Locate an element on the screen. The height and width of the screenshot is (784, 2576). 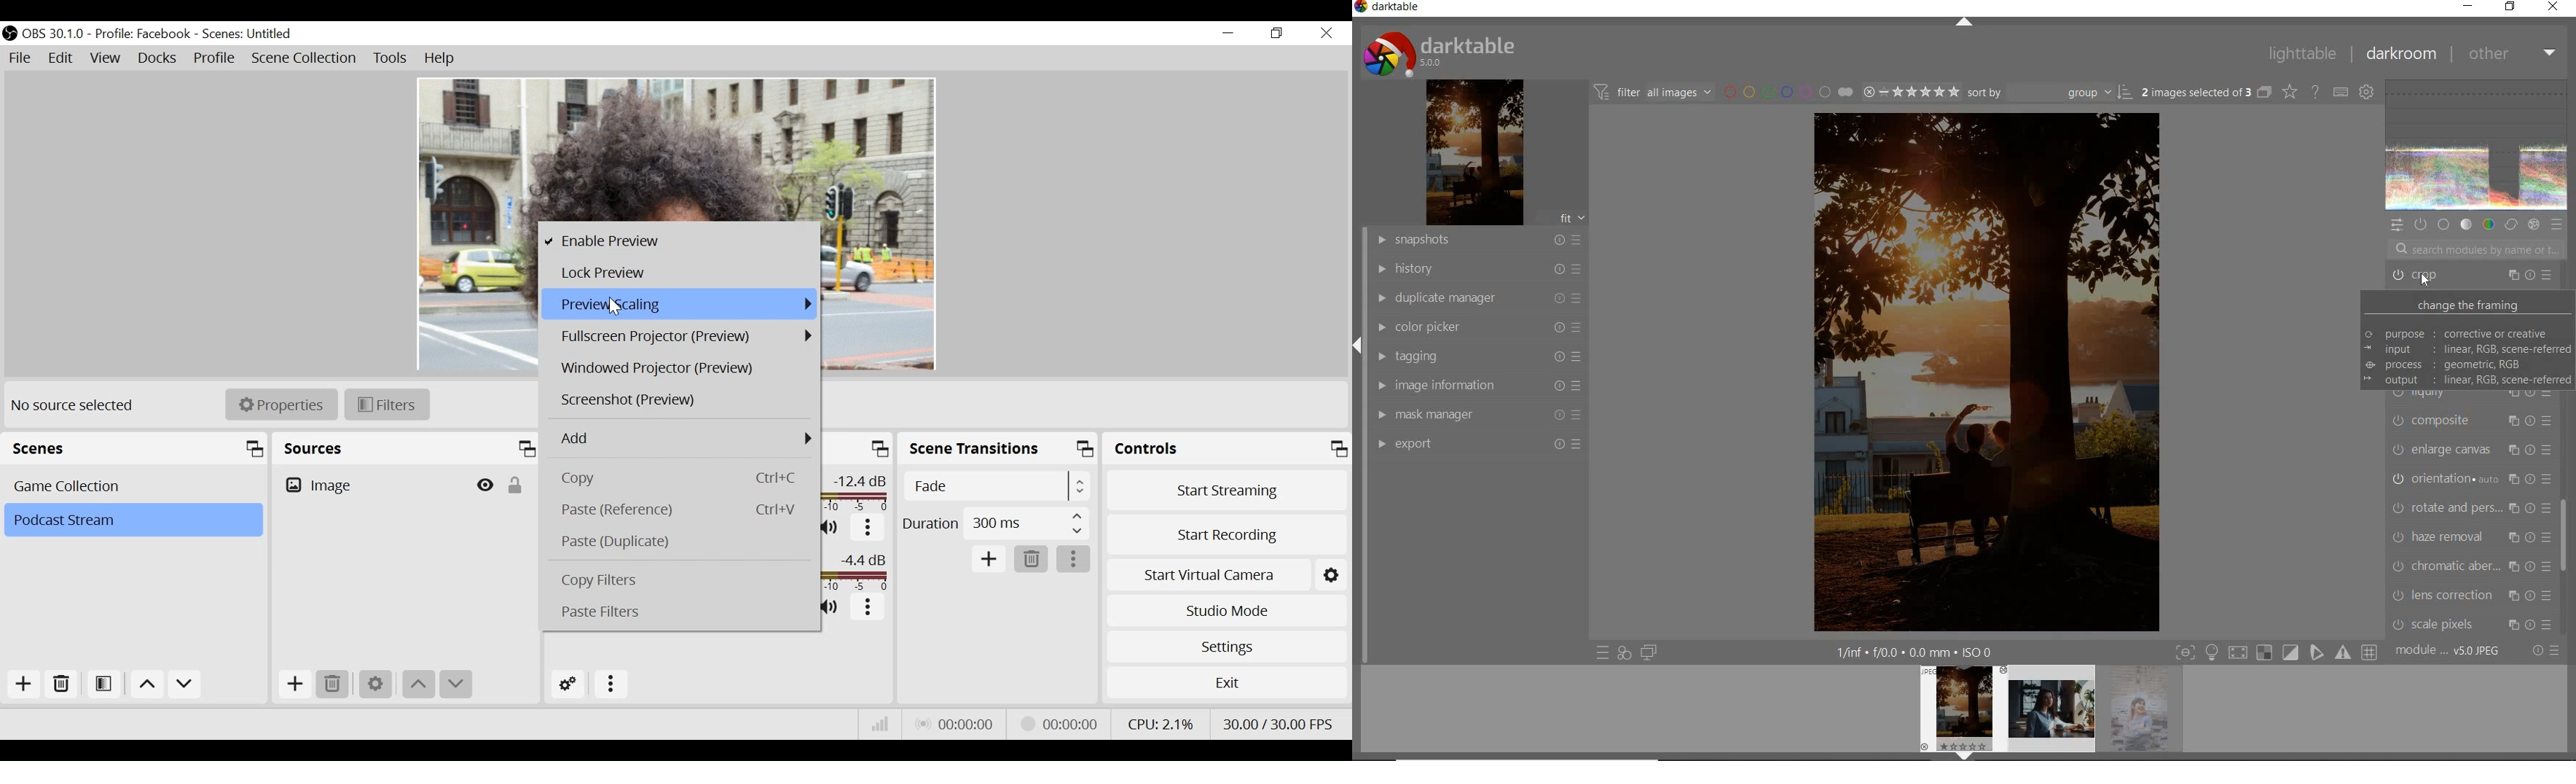
enable for online help is located at coordinates (2314, 91).